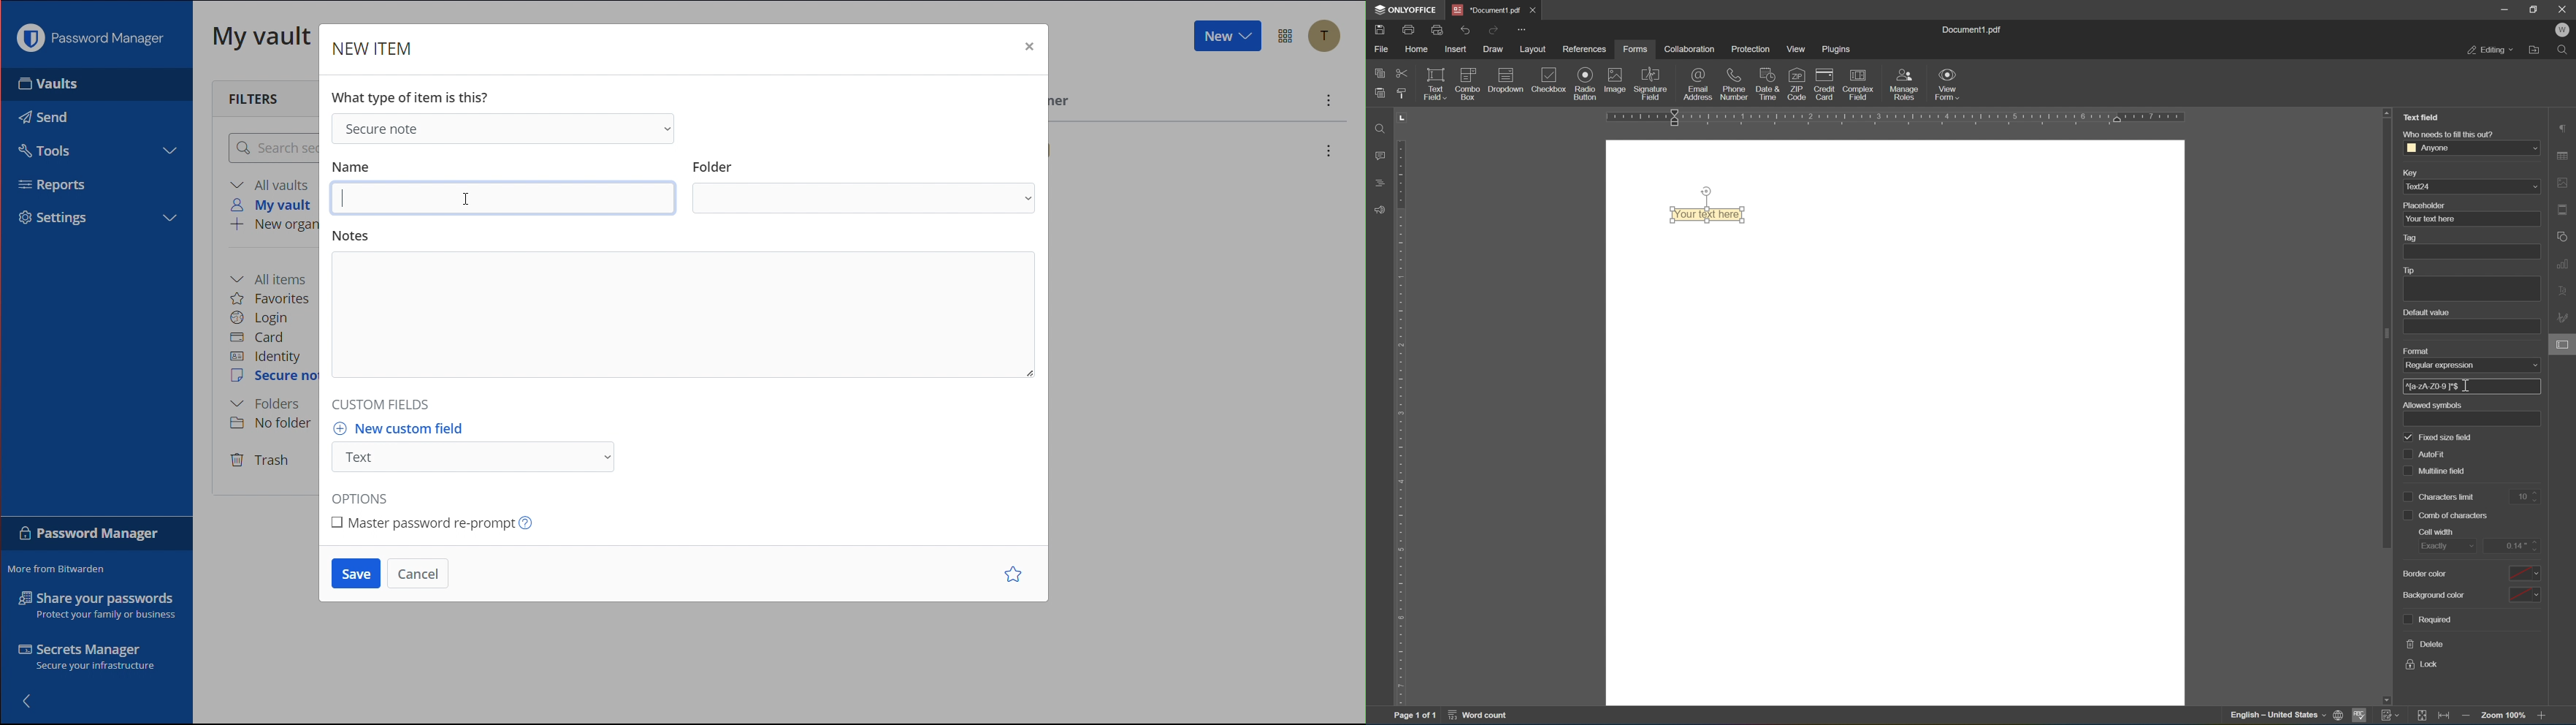 This screenshot has width=2576, height=728. I want to click on fit to page, so click(2422, 716).